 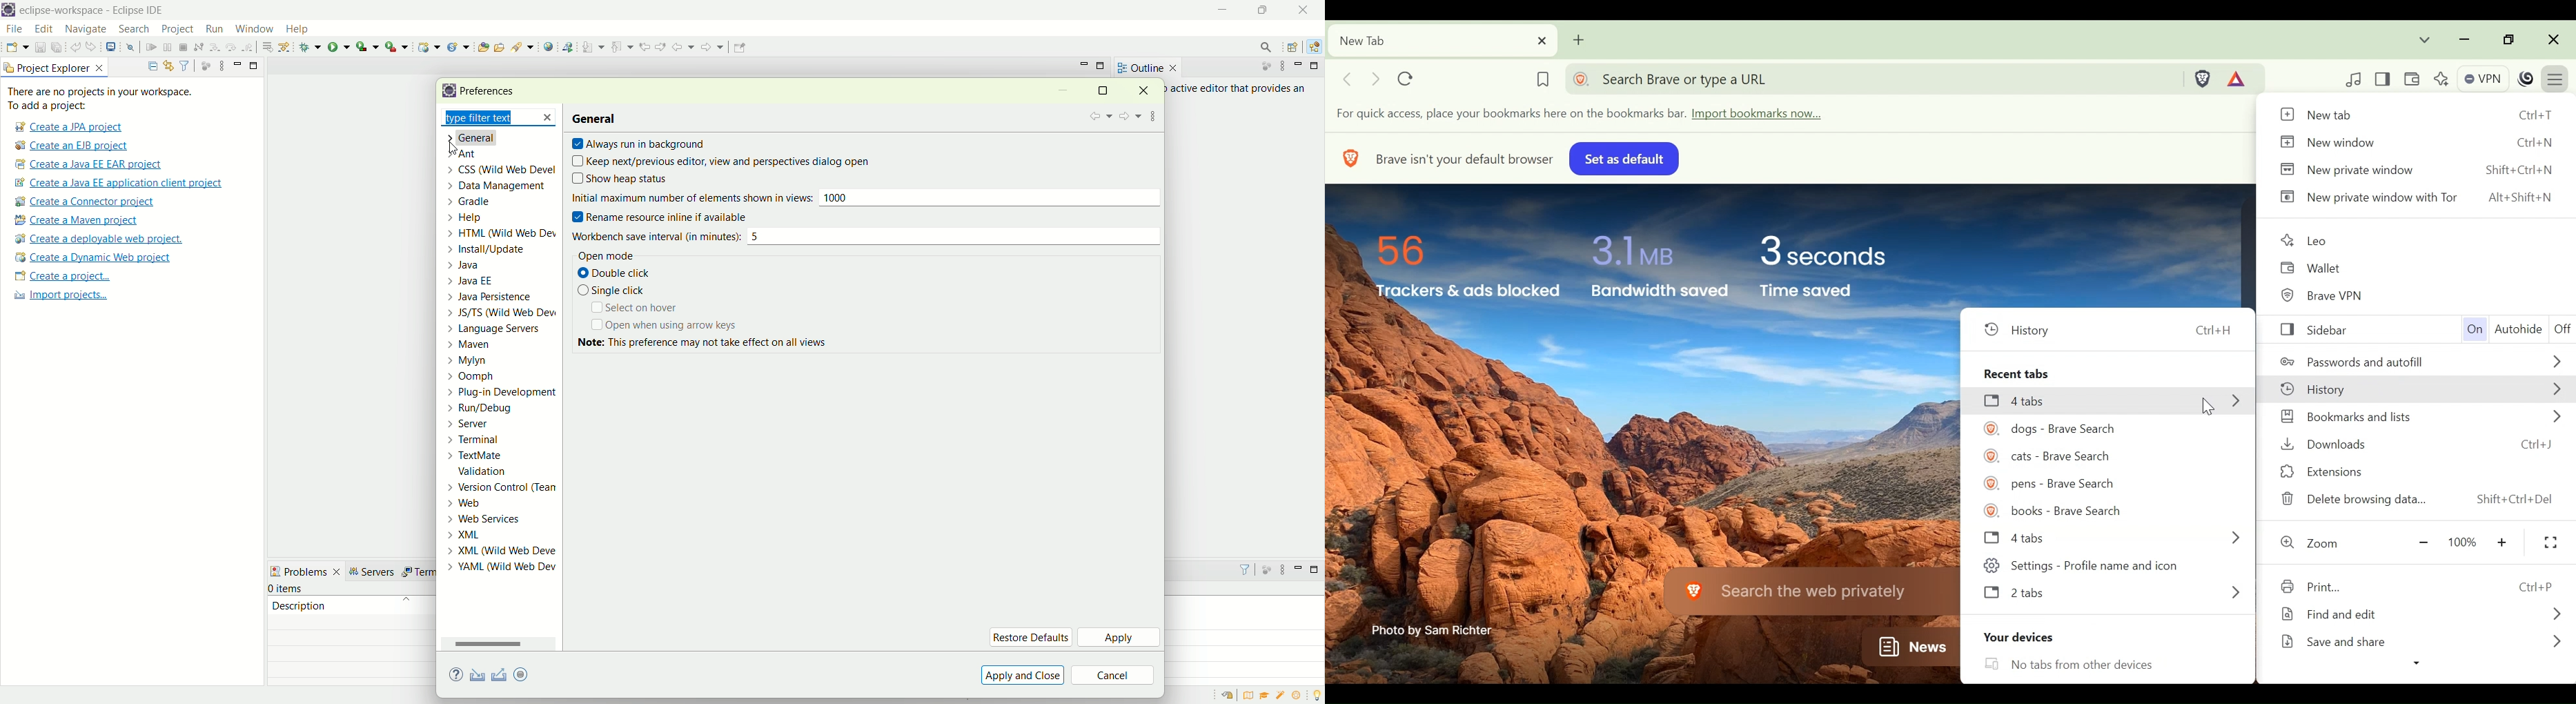 I want to click on New window Ctrl+N, so click(x=2417, y=142).